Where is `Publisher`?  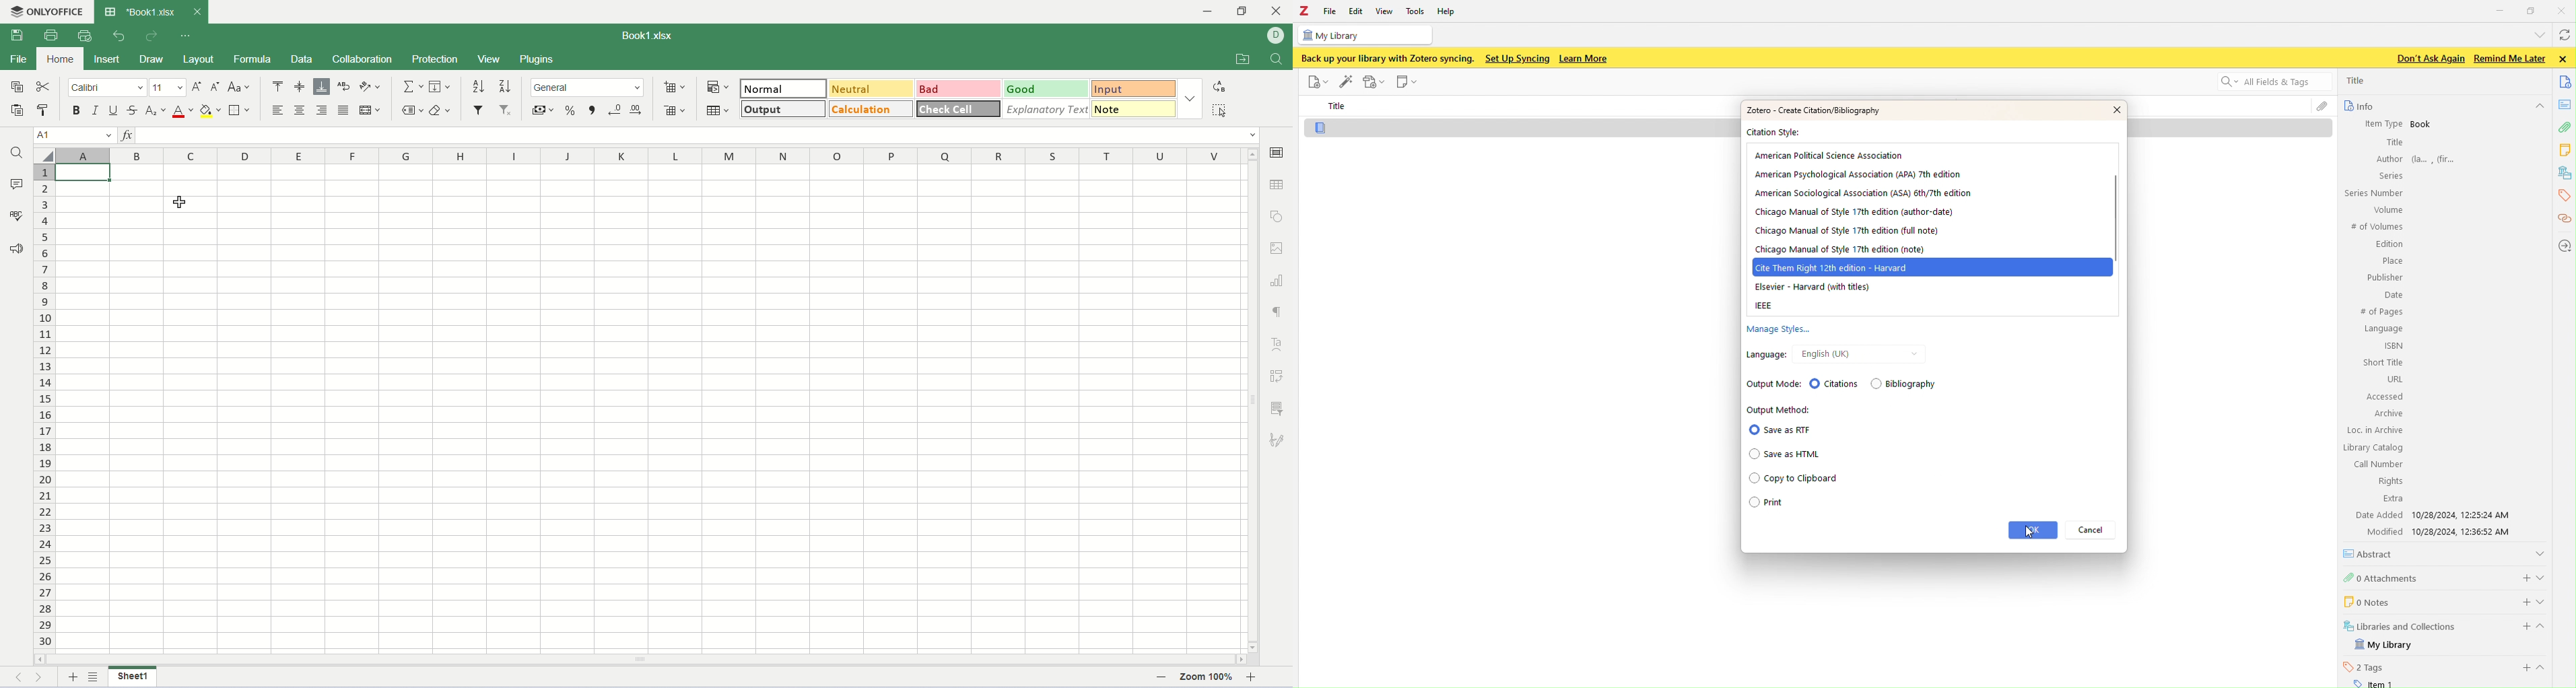 Publisher is located at coordinates (2384, 277).